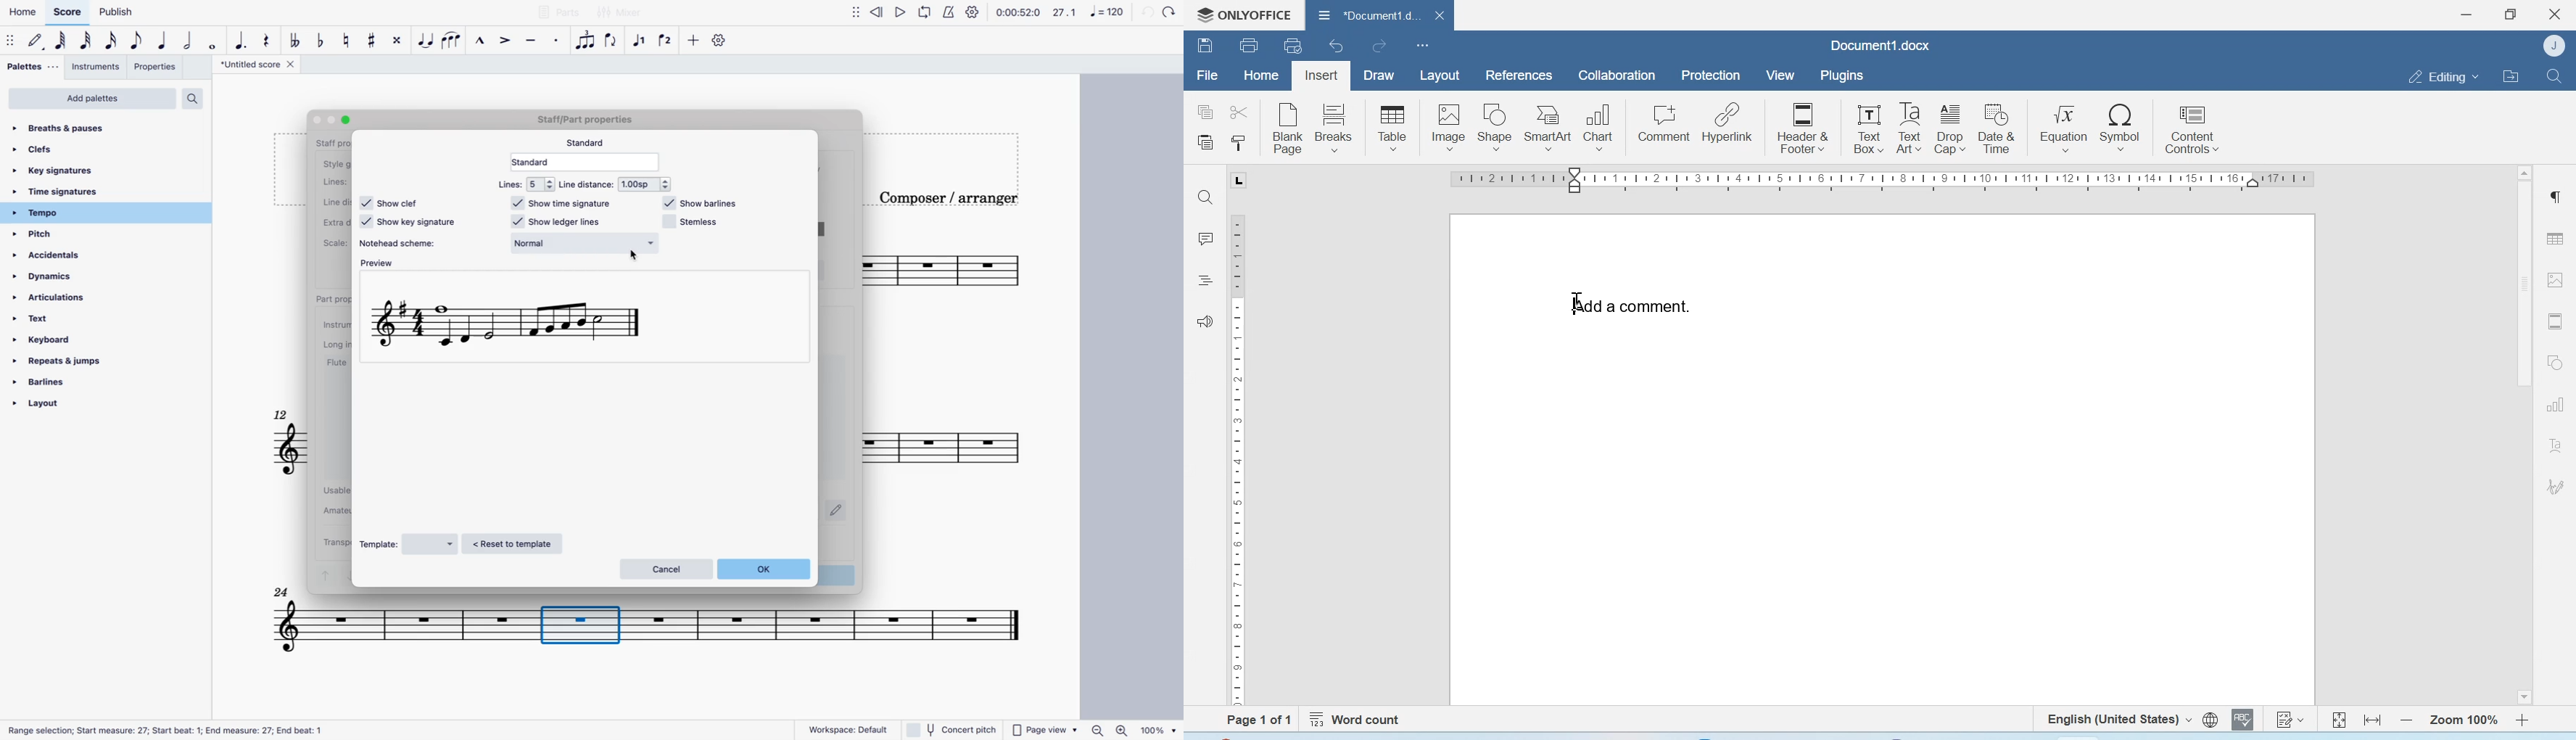 This screenshot has height=756, width=2576. What do you see at coordinates (97, 404) in the screenshot?
I see `layout` at bounding box center [97, 404].